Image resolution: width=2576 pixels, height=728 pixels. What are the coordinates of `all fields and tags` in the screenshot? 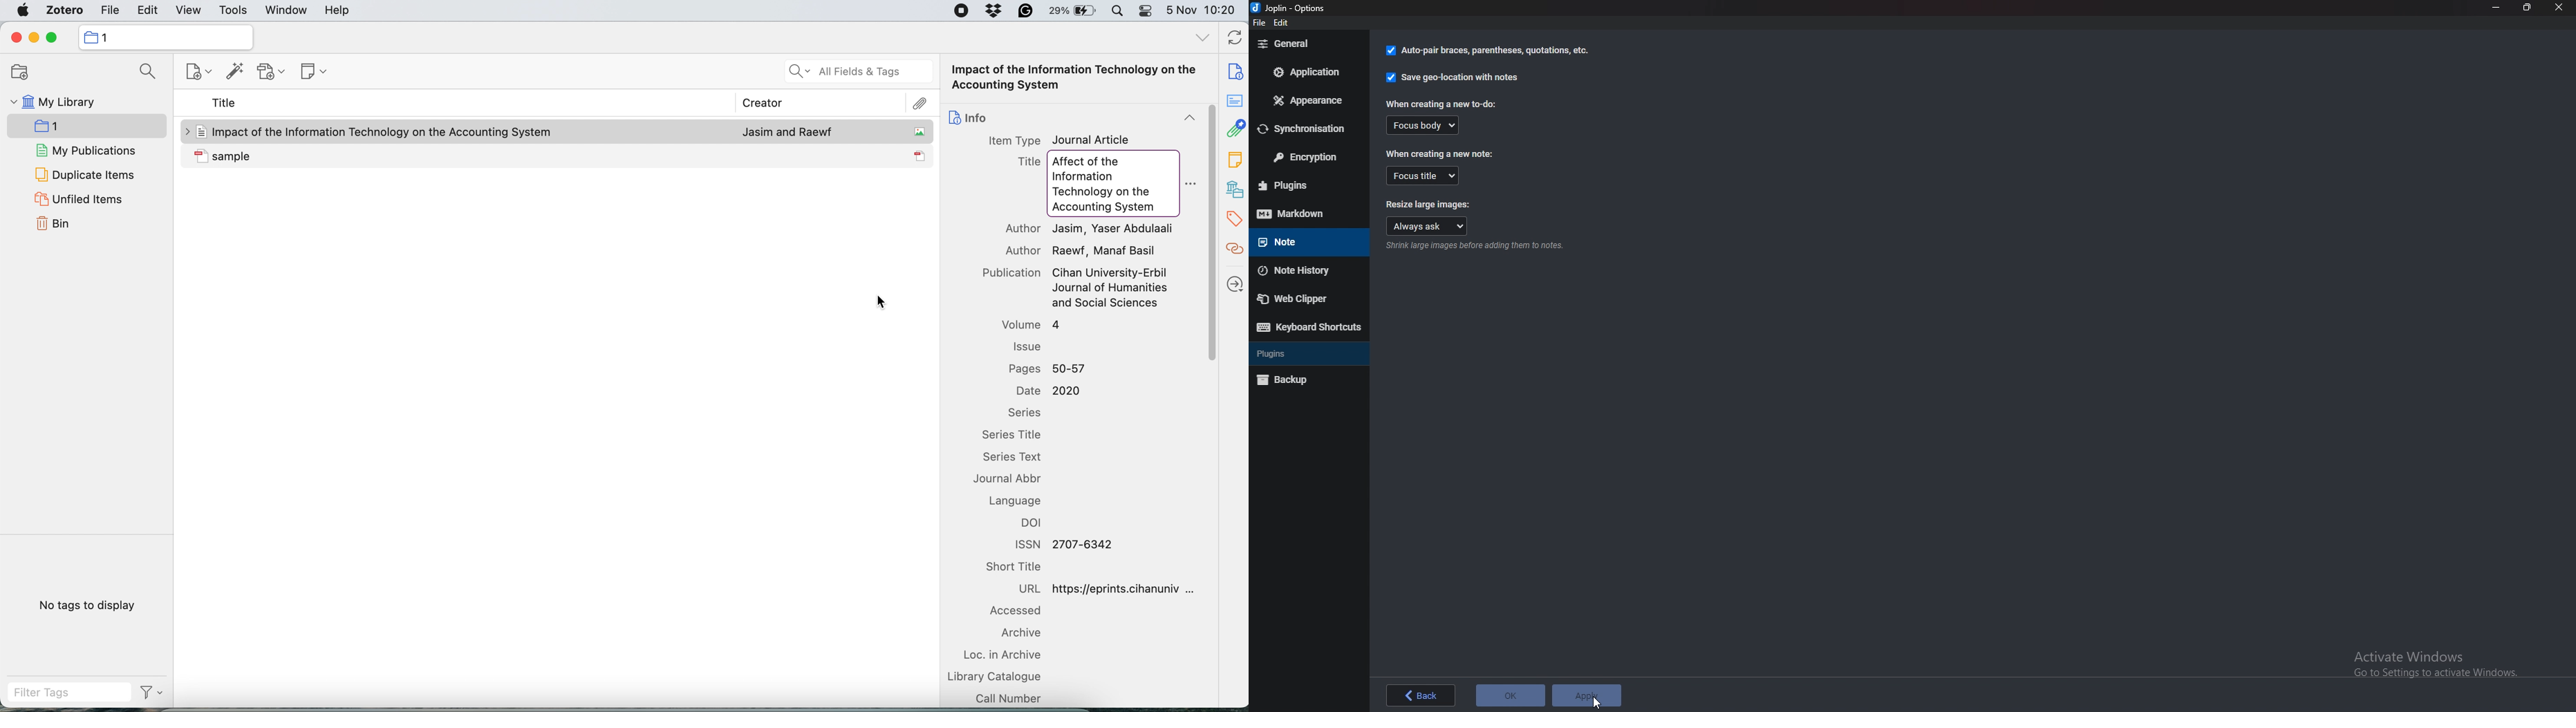 It's located at (856, 71).